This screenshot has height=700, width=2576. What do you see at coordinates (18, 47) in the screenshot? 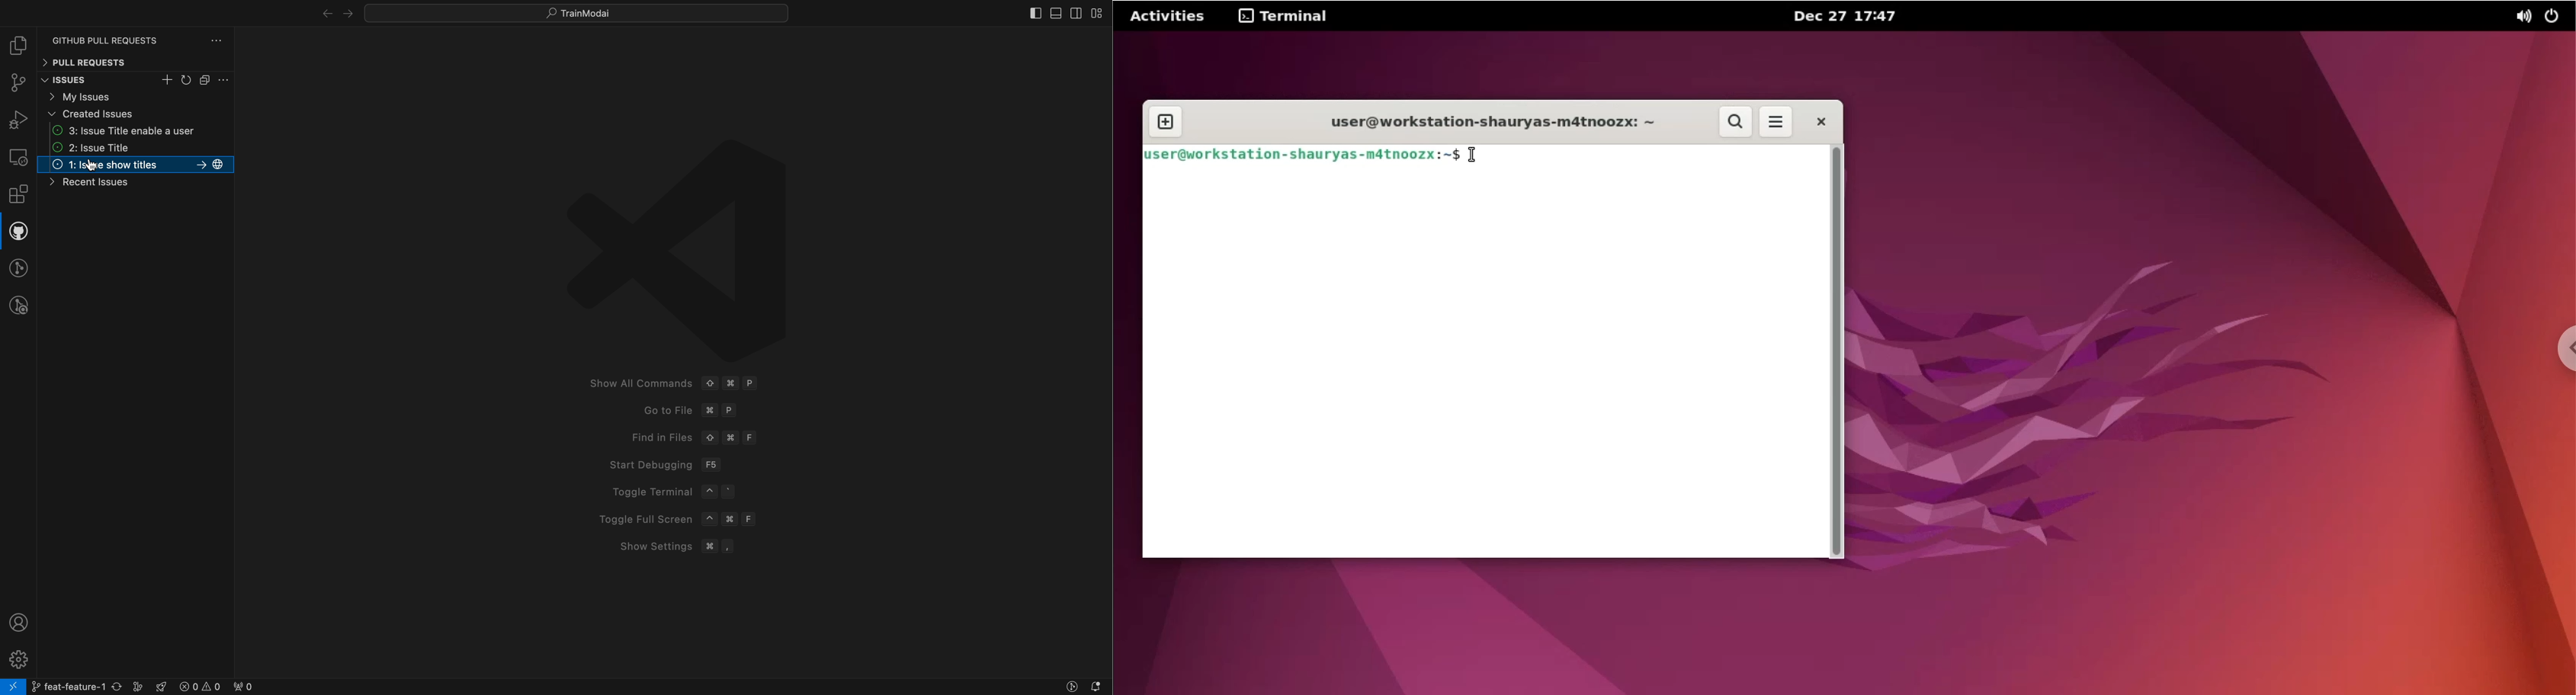
I see `file explorer ` at bounding box center [18, 47].